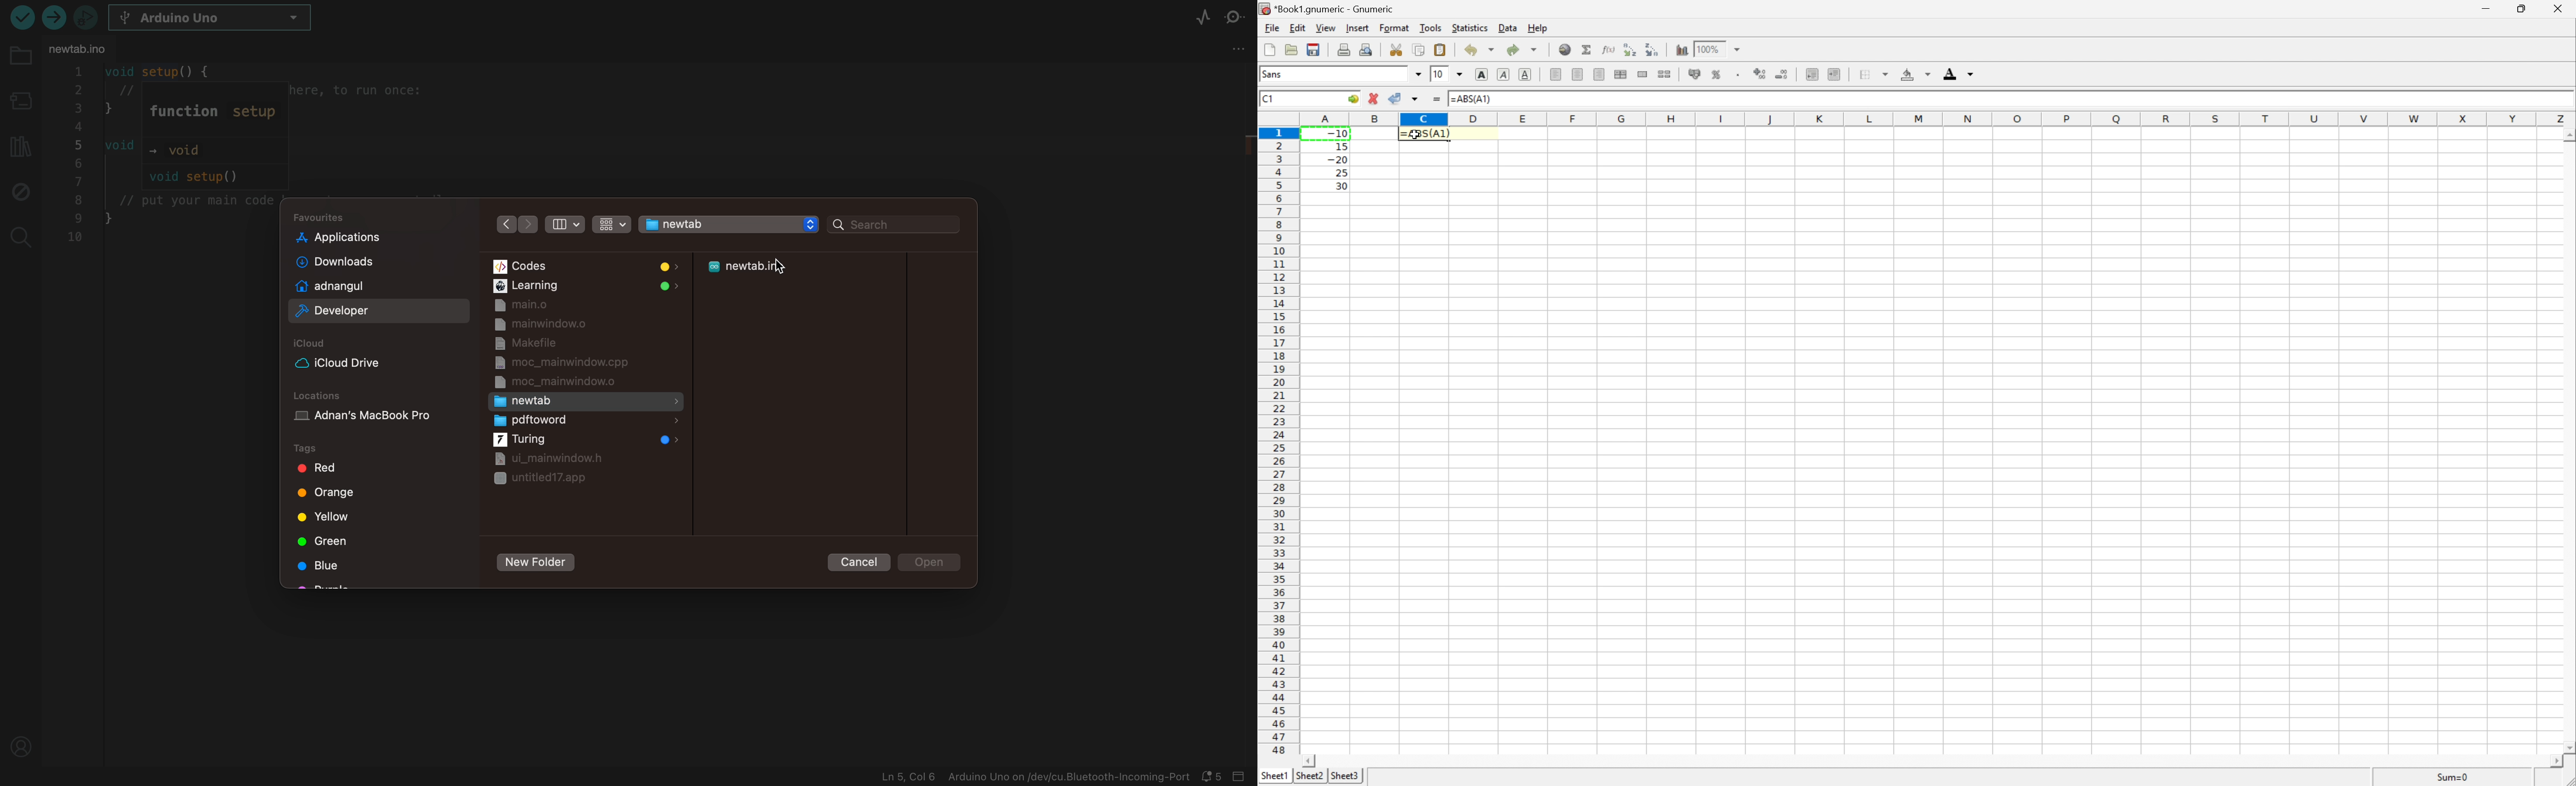 The width and height of the screenshot is (2576, 812). I want to click on Row numbers, so click(1279, 443).